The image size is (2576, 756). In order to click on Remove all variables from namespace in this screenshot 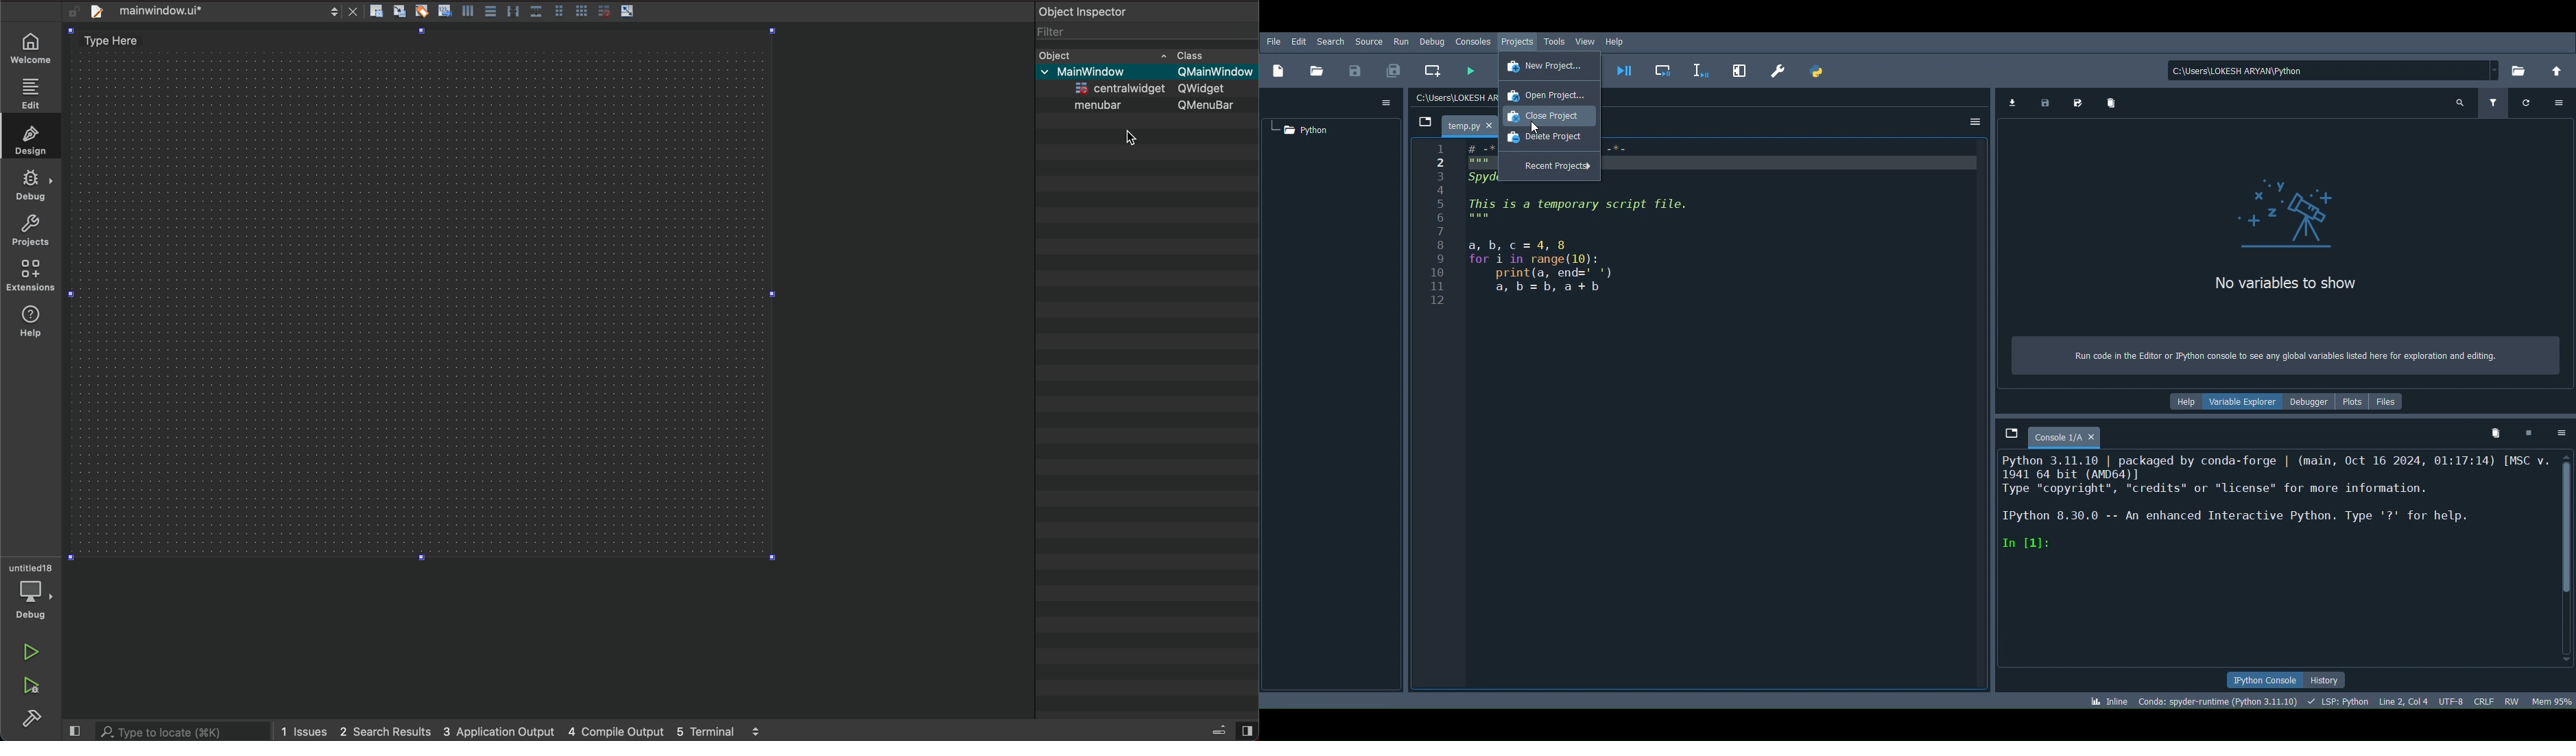, I will do `click(2498, 430)`.